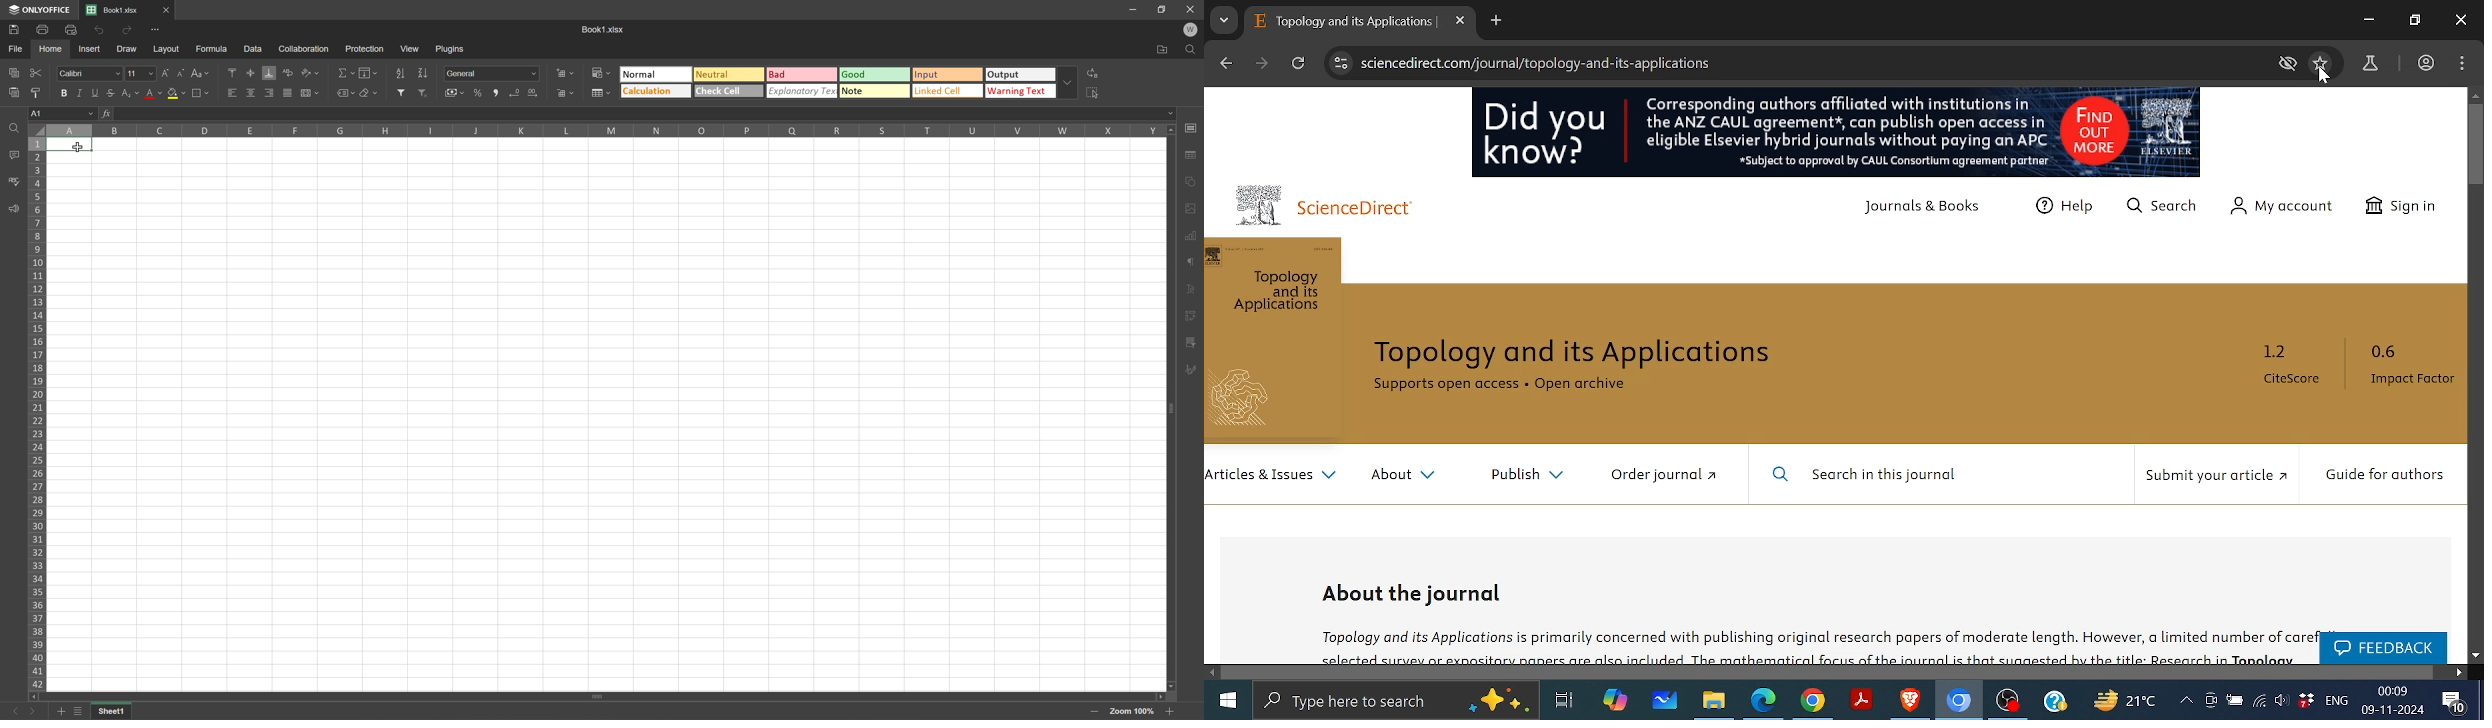 The width and height of the screenshot is (2492, 728). I want to click on Insert cells, so click(563, 72).